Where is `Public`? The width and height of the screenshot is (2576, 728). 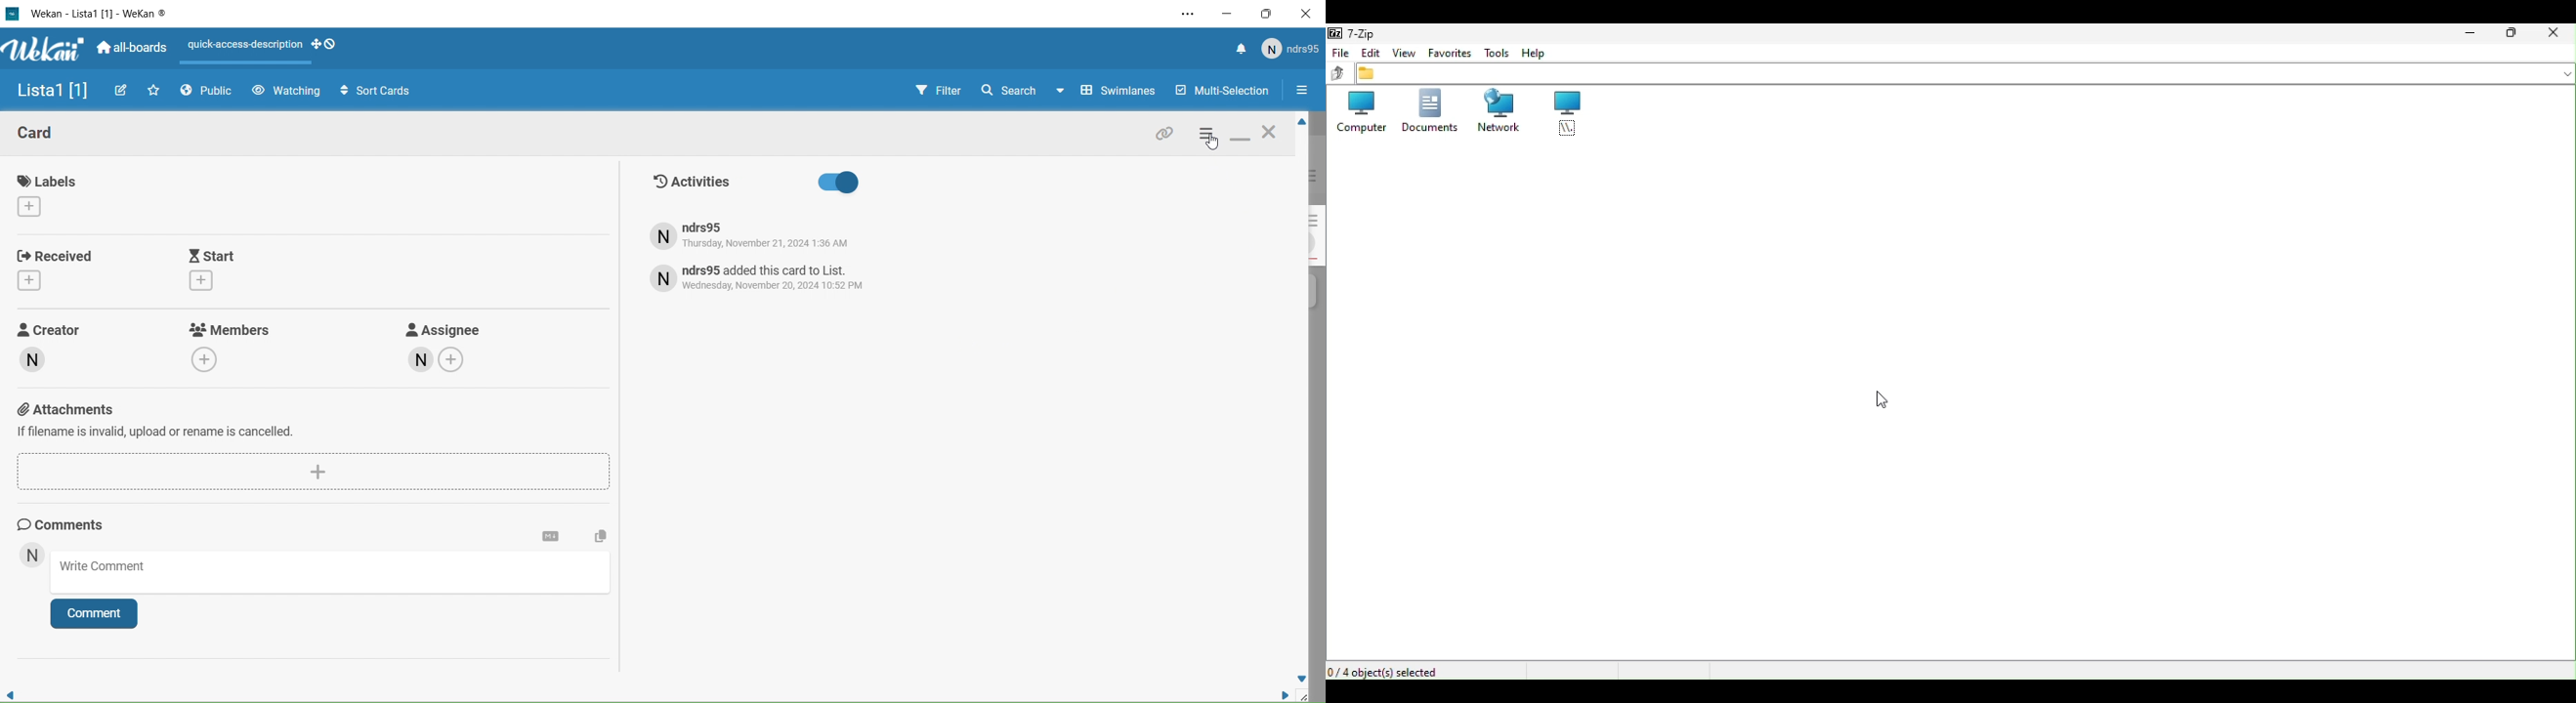
Public is located at coordinates (209, 93).